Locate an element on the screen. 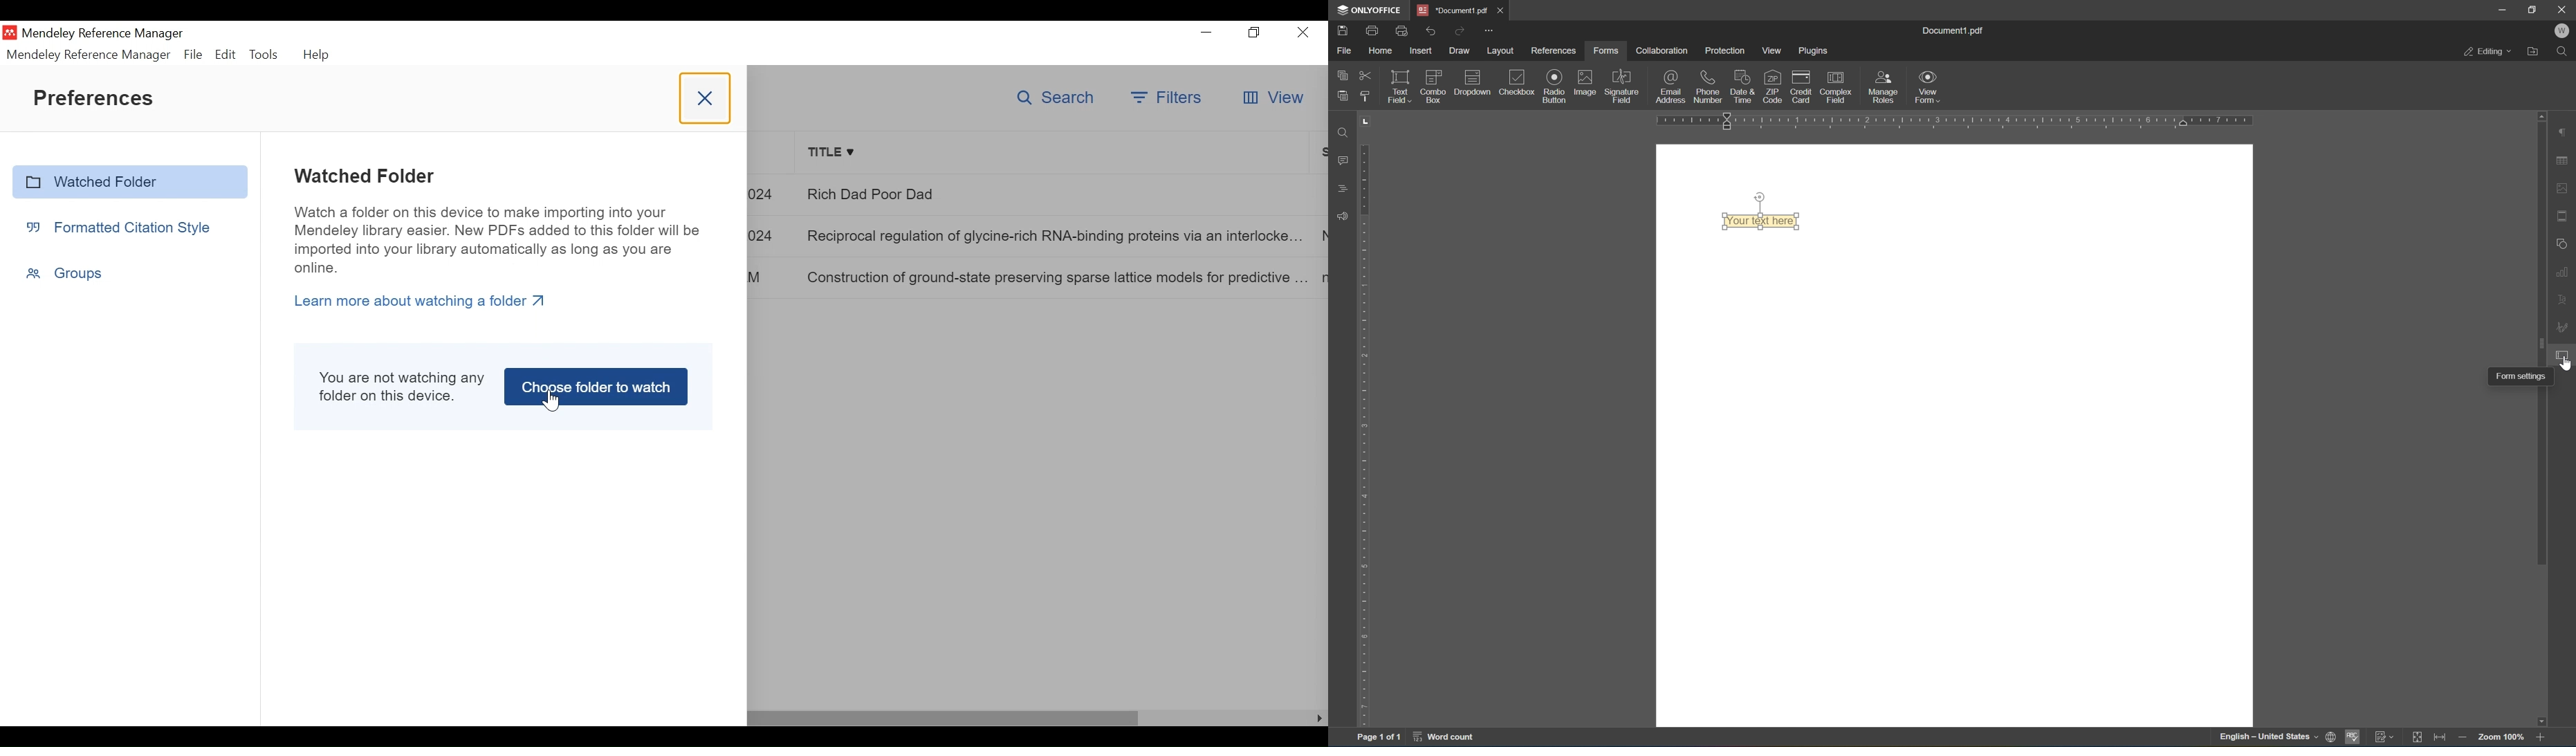 The image size is (2576, 756). more is located at coordinates (1491, 30).